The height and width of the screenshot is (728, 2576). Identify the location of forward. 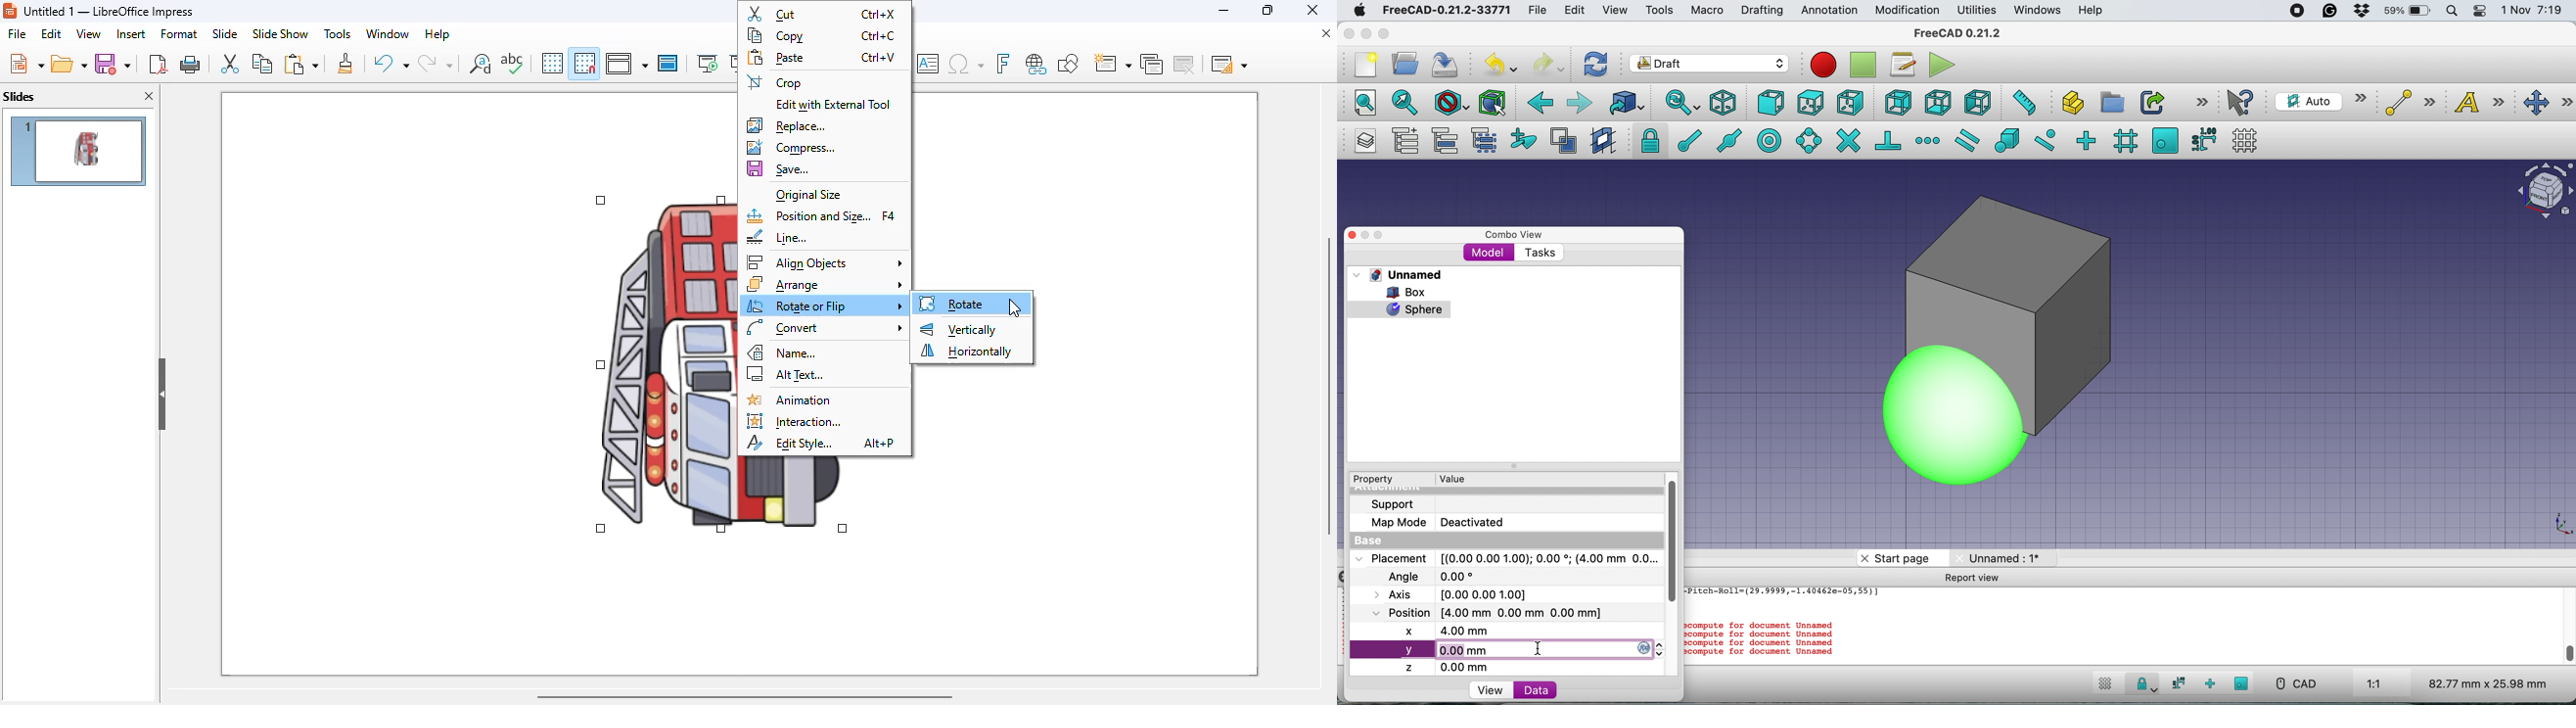
(1579, 102).